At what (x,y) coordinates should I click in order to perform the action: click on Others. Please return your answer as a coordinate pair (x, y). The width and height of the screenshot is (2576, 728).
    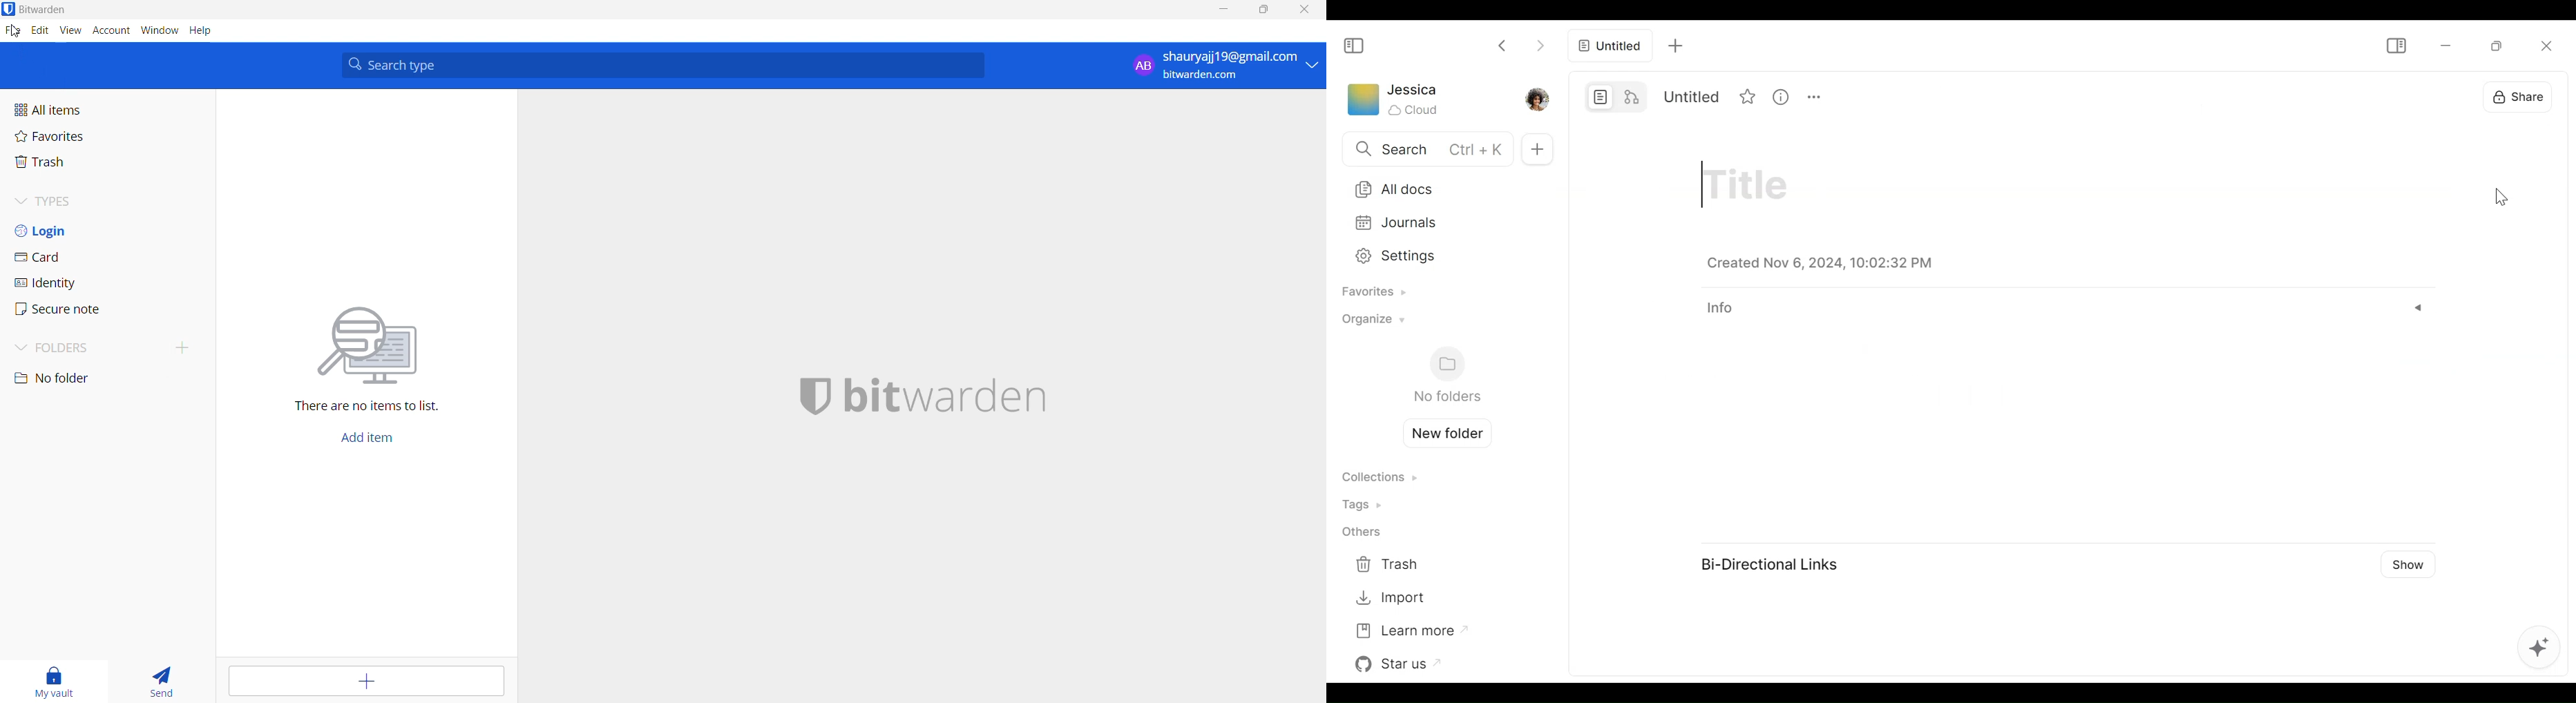
    Looking at the image, I should click on (1361, 533).